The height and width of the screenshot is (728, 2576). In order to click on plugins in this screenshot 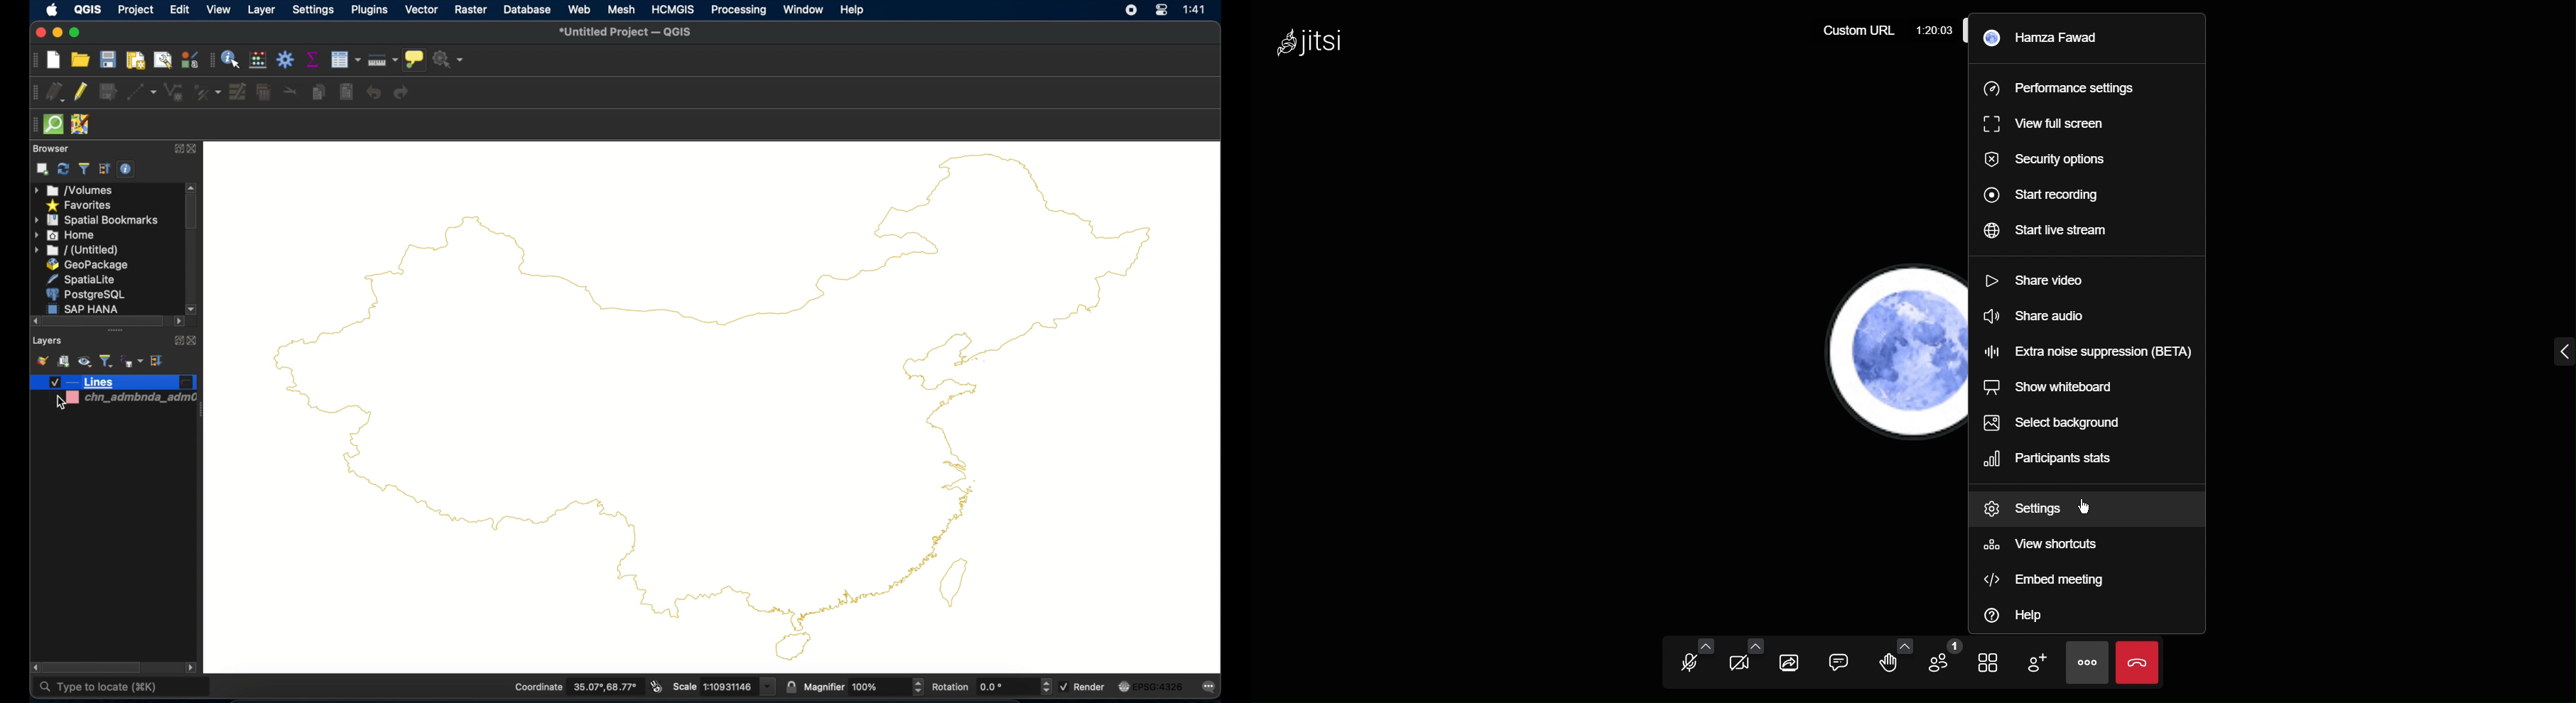, I will do `click(368, 10)`.